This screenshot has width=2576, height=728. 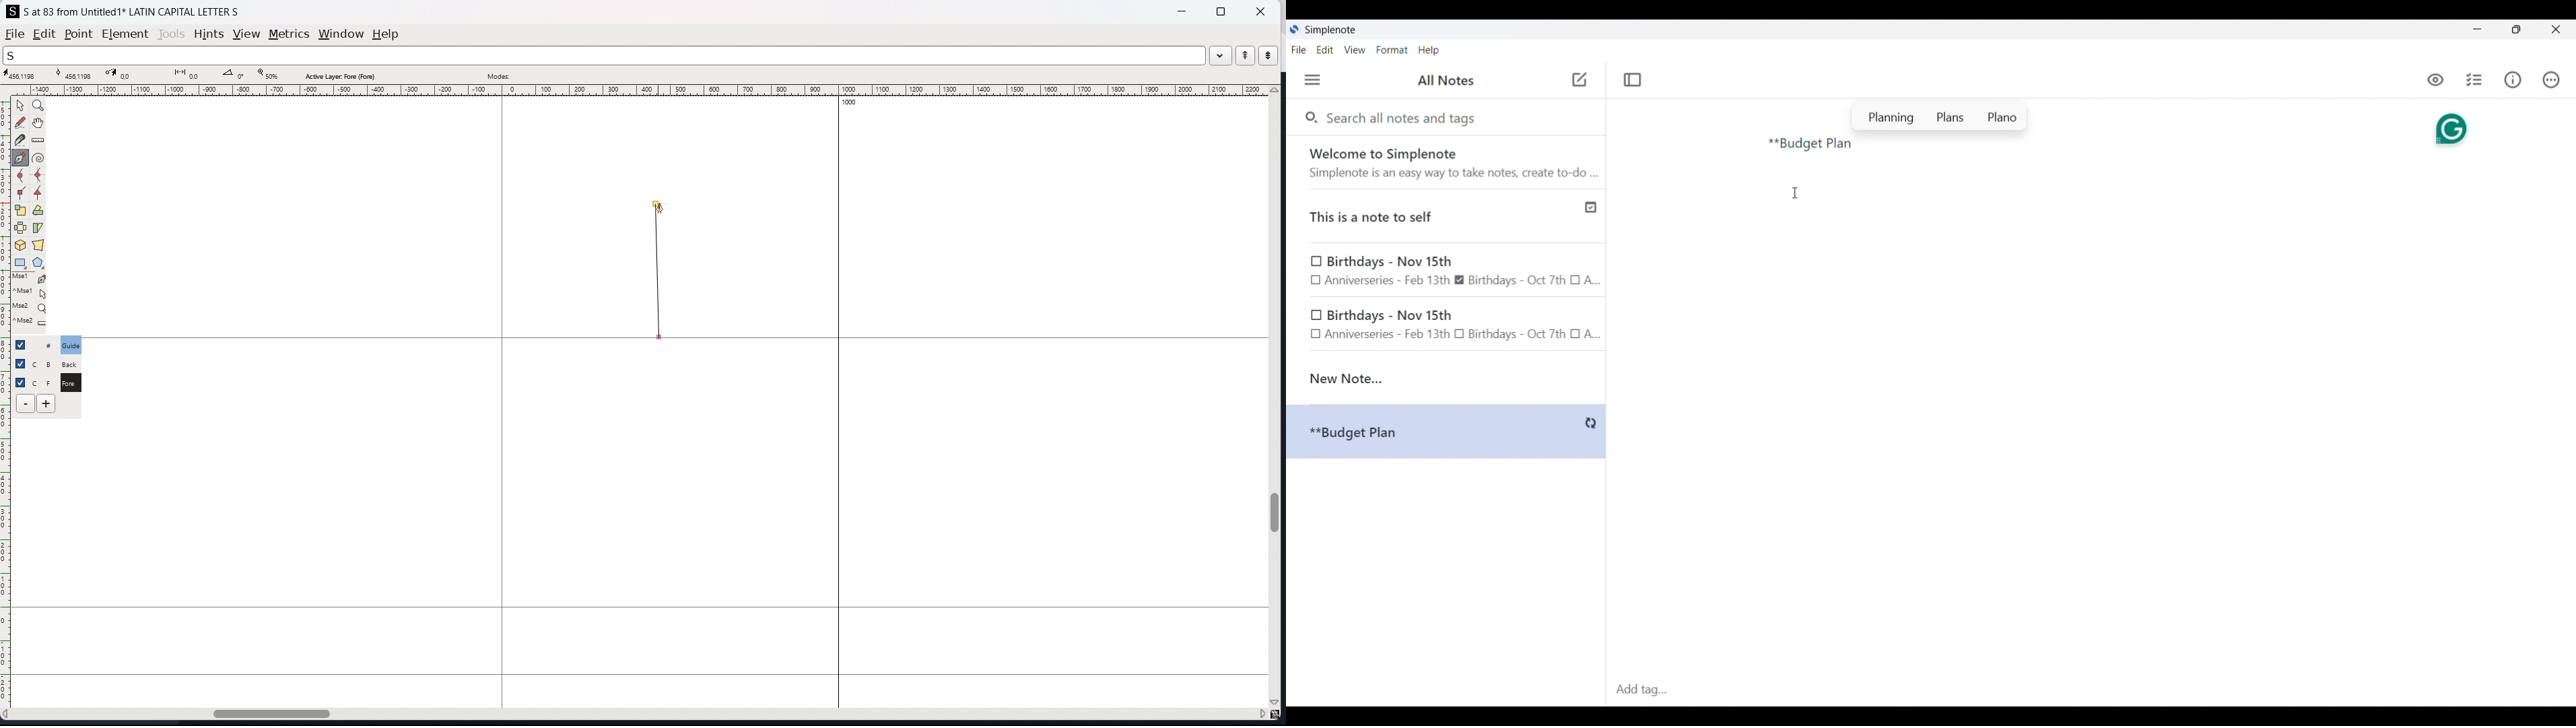 I want to click on flip the selection, so click(x=20, y=228).